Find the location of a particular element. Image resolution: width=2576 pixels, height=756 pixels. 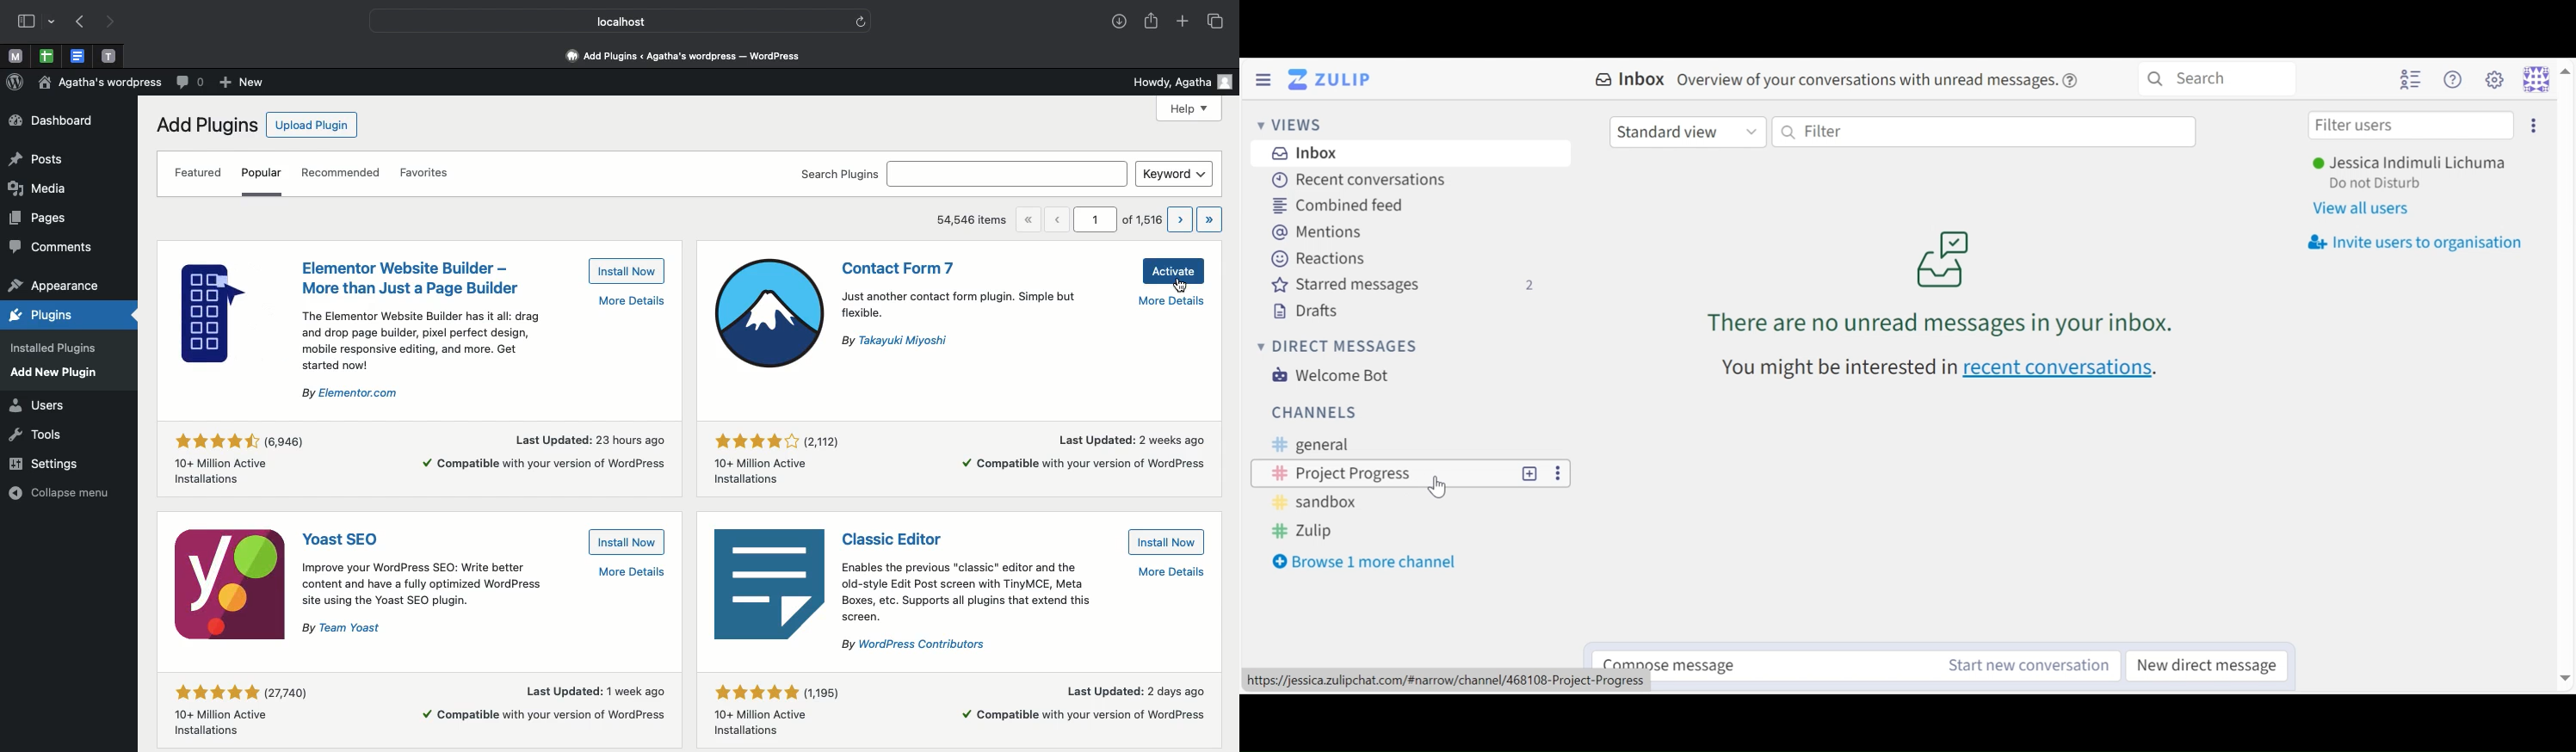

More details is located at coordinates (544, 450).